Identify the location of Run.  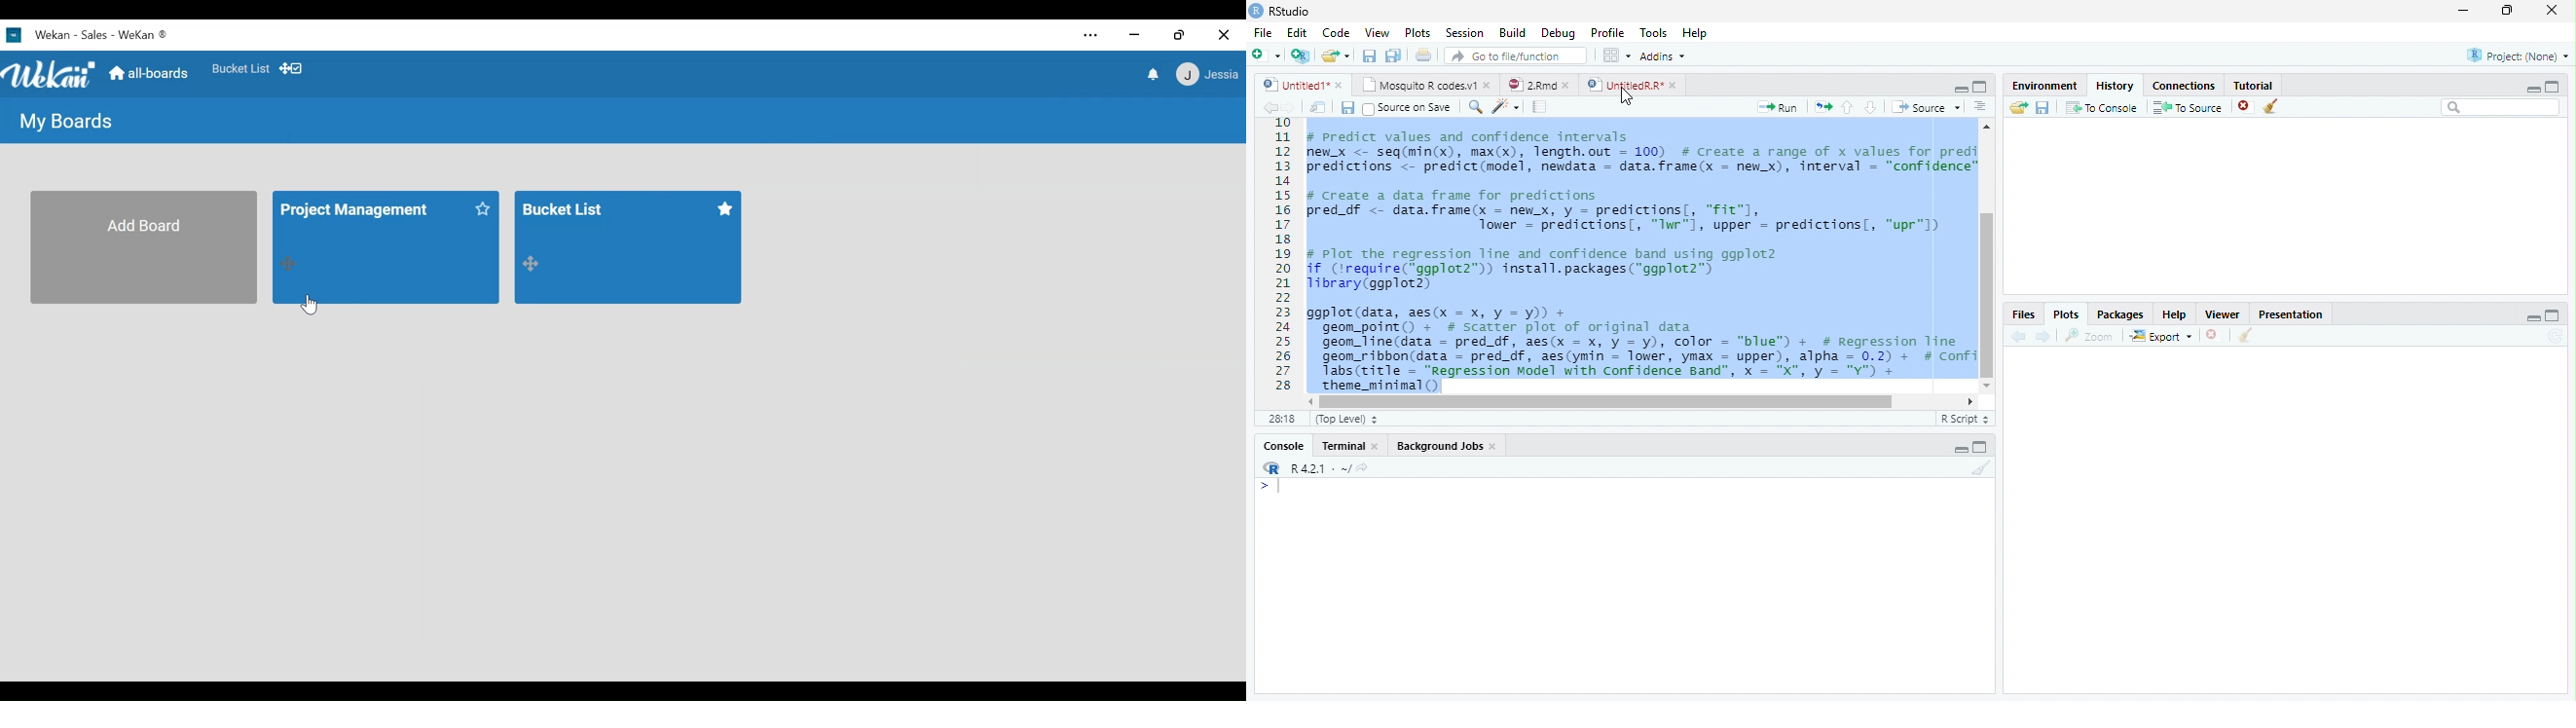
(1776, 108).